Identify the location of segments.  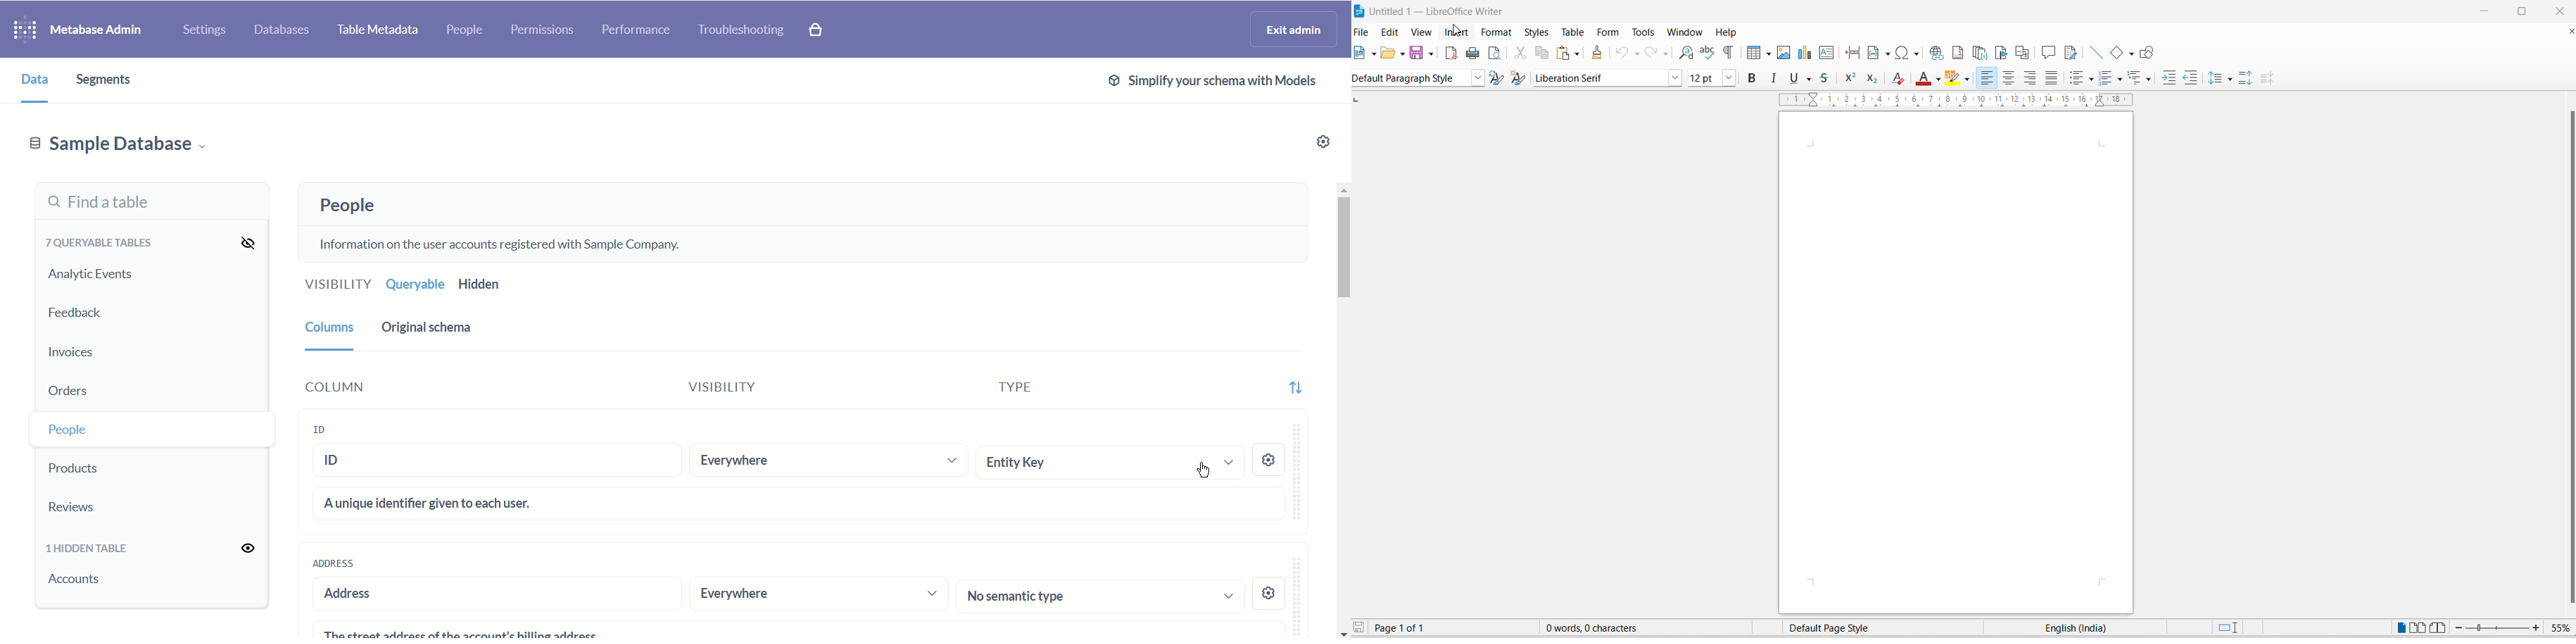
(111, 80).